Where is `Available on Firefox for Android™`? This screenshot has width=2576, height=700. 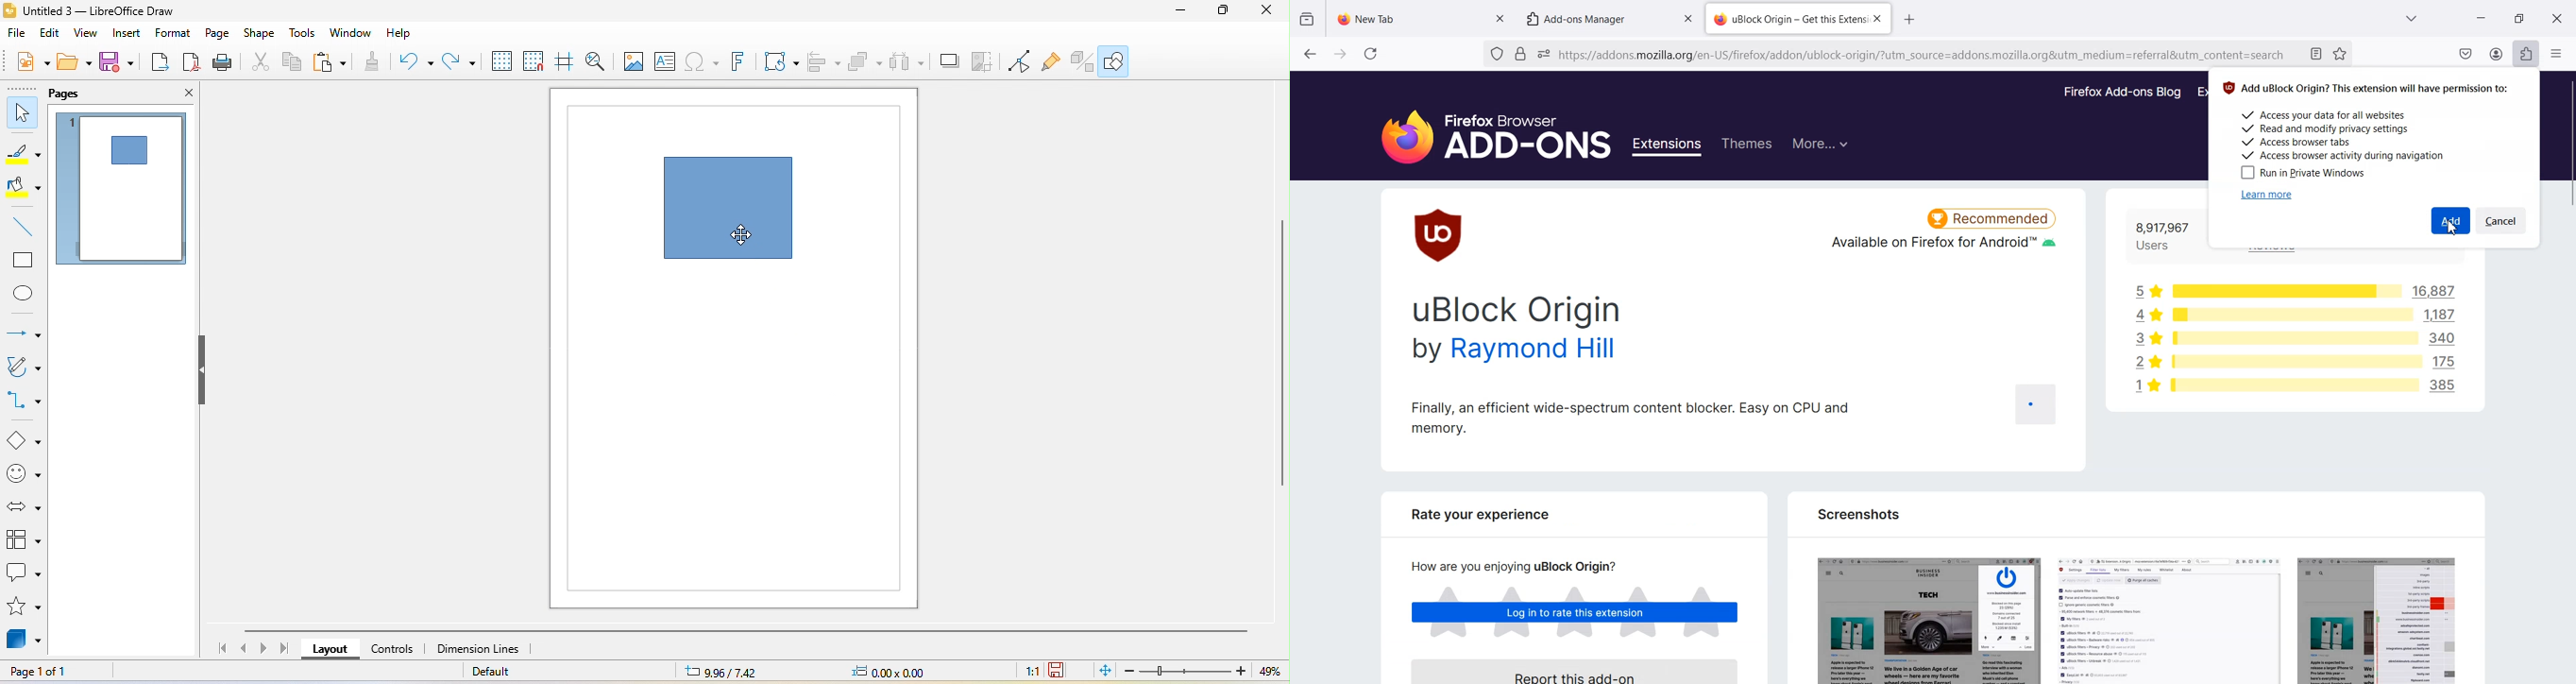
Available on Firefox for Android™ is located at coordinates (1942, 248).